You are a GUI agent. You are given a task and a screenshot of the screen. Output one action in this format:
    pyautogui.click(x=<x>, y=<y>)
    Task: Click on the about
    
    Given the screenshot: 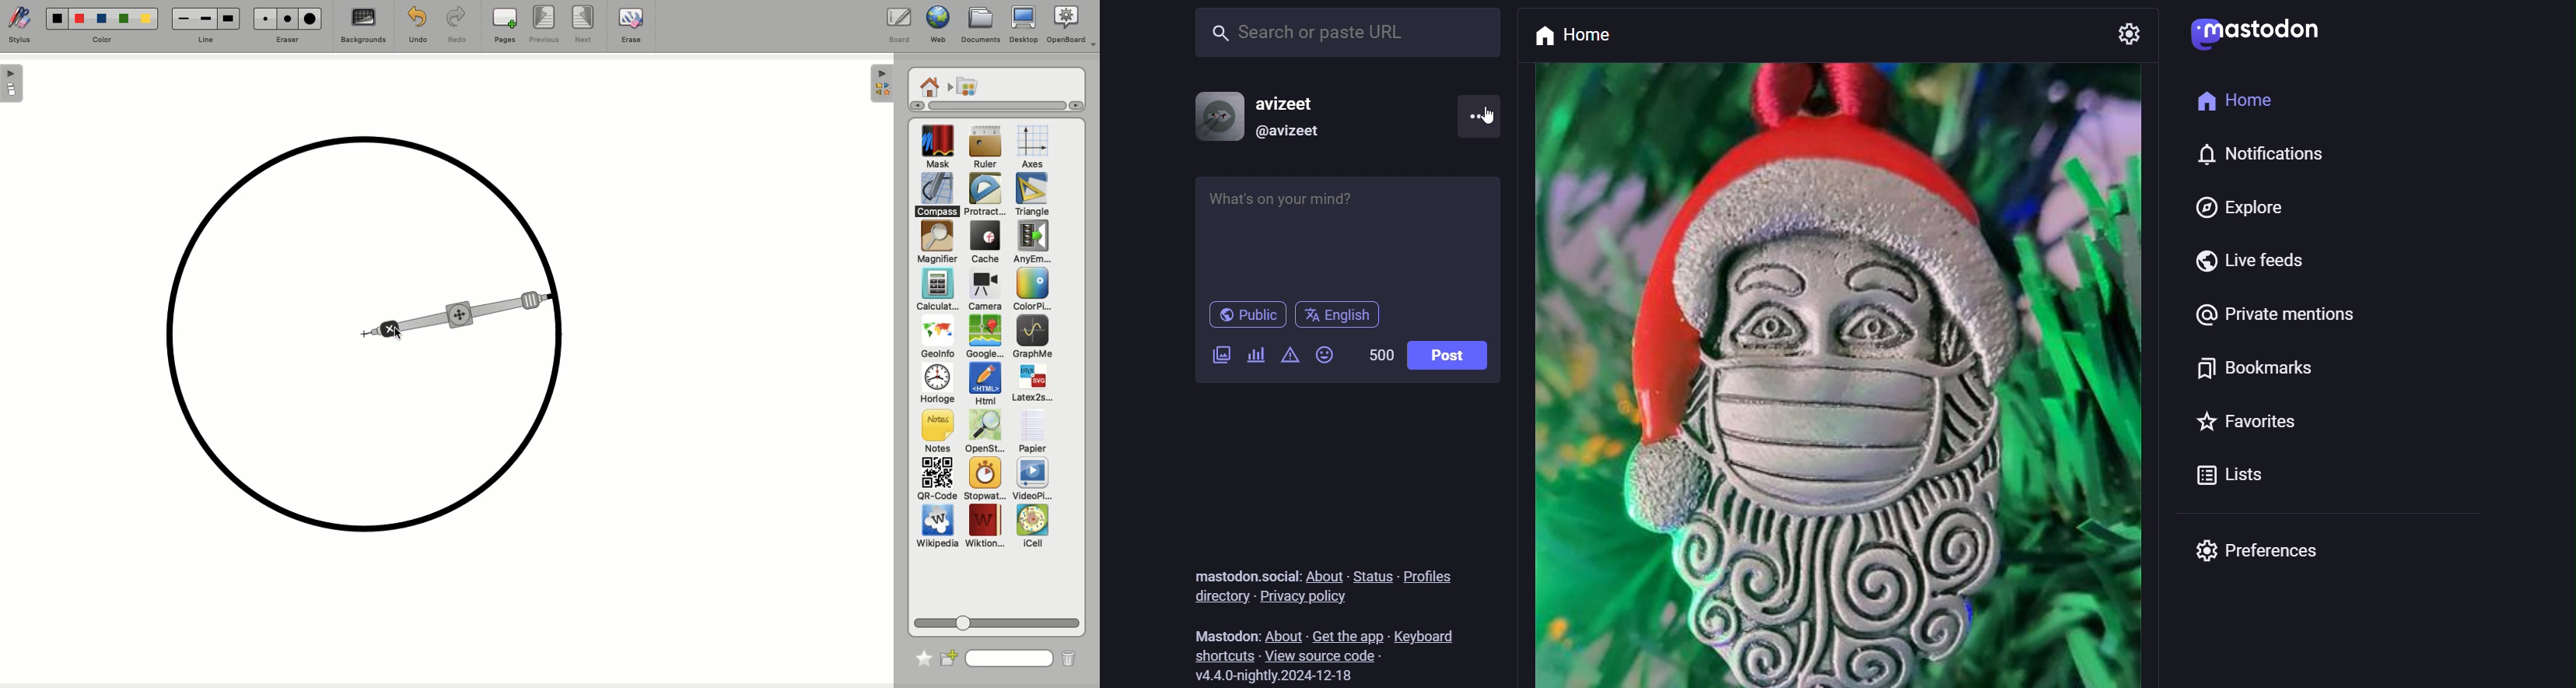 What is the action you would take?
    pyautogui.click(x=1285, y=637)
    